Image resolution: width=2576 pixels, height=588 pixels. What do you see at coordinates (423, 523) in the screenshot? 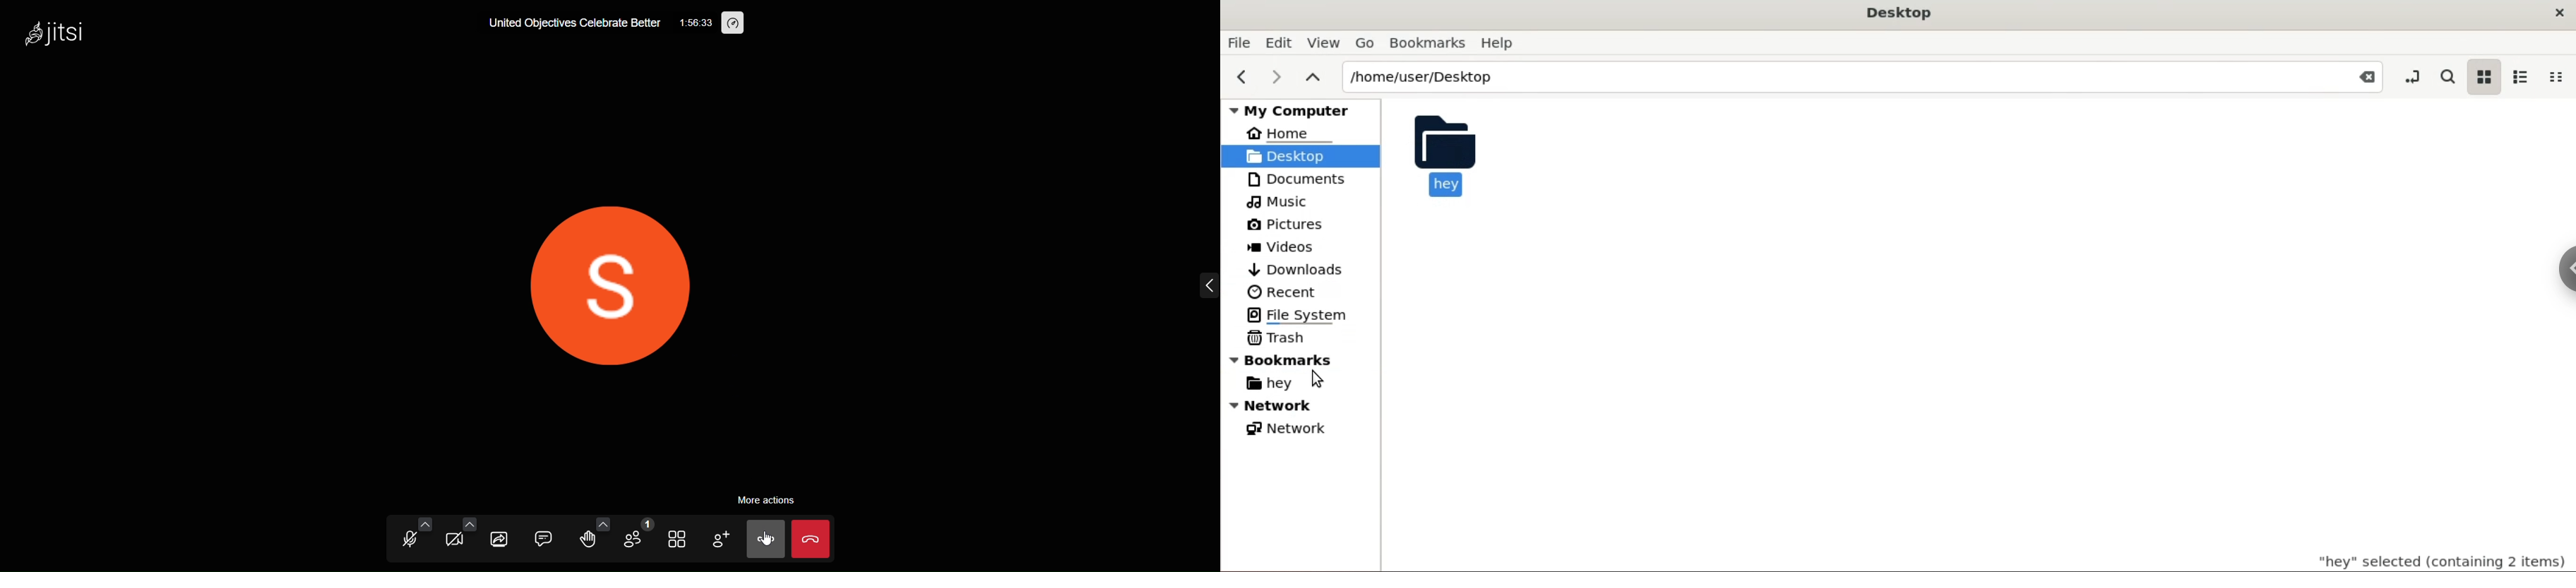
I see `more audio option` at bounding box center [423, 523].